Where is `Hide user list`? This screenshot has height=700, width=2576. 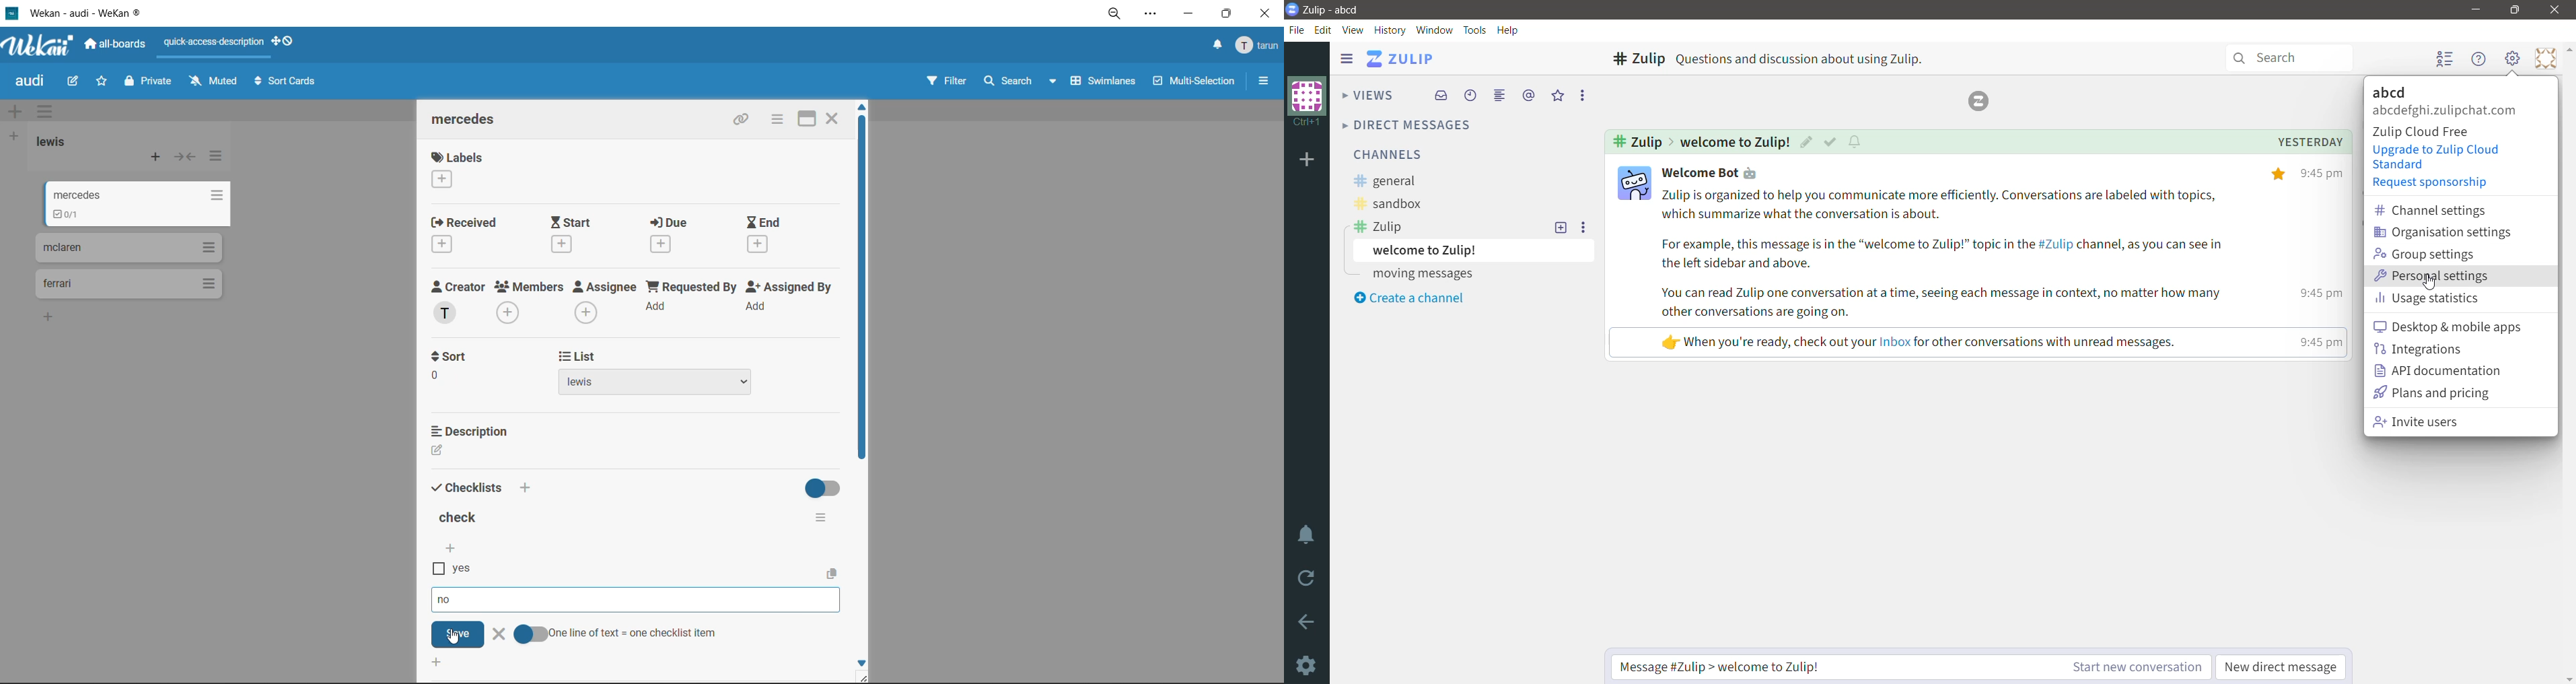
Hide user list is located at coordinates (2445, 60).